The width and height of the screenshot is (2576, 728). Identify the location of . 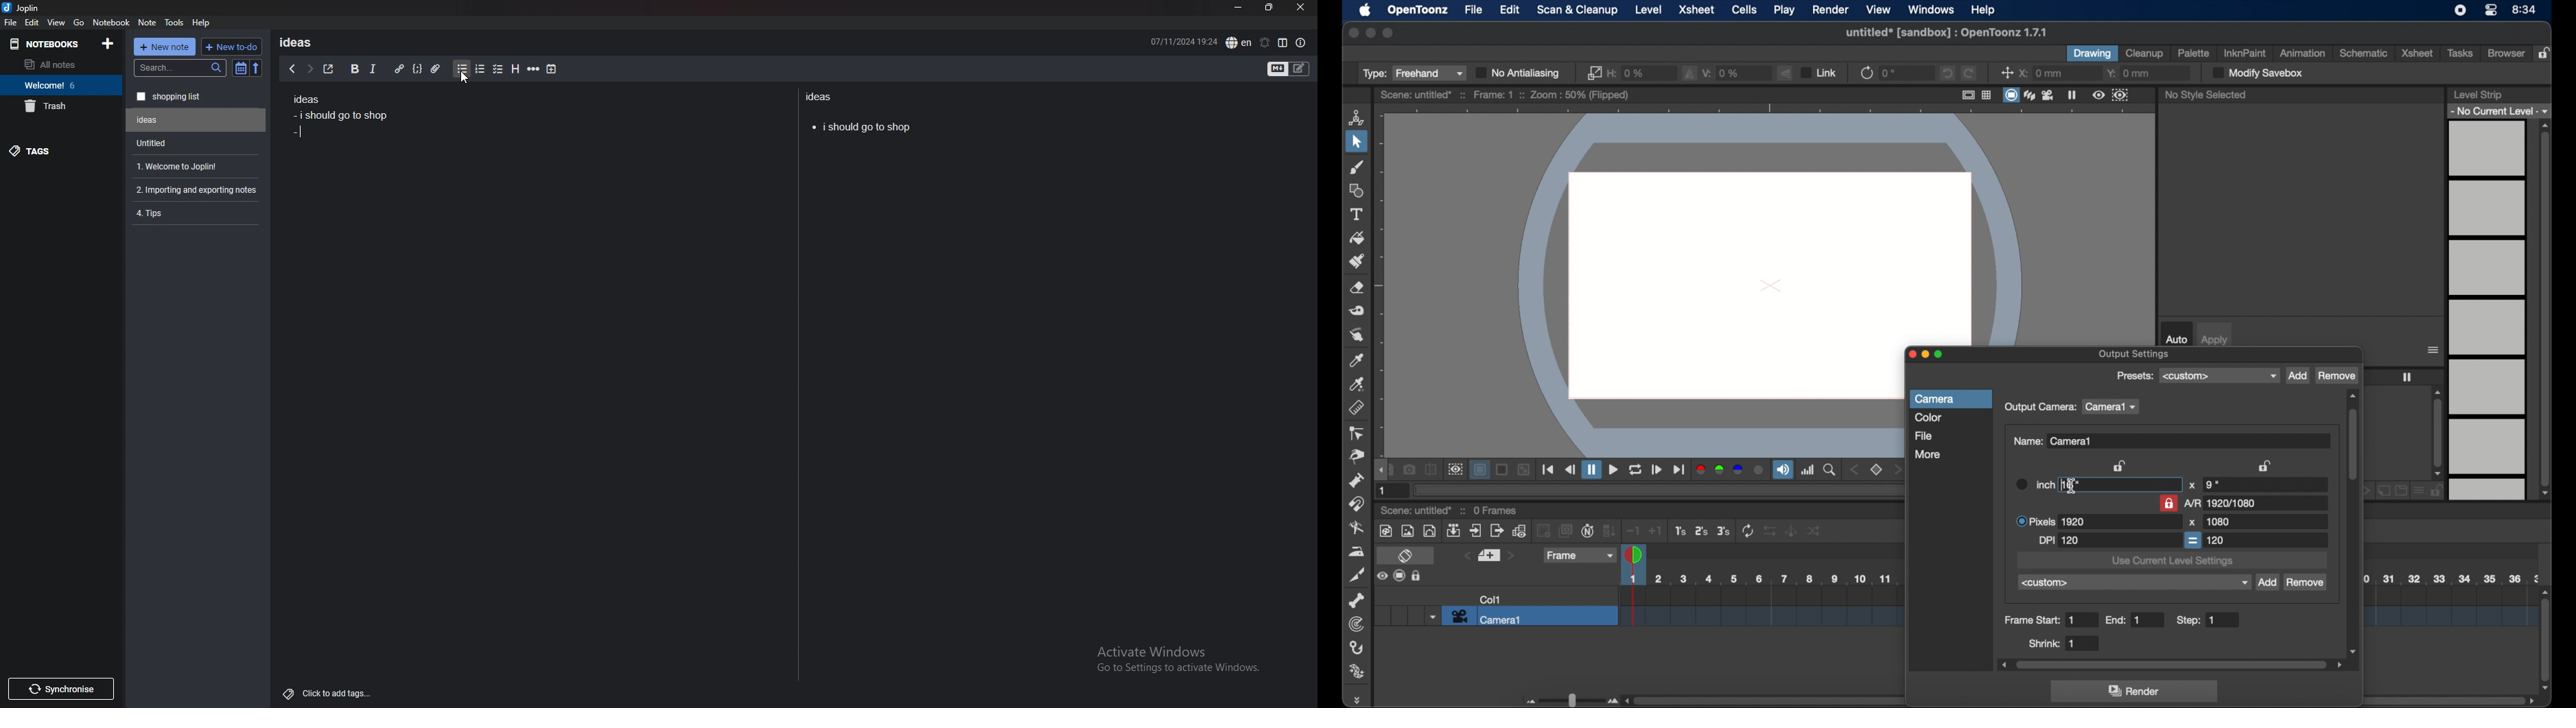
(1725, 530).